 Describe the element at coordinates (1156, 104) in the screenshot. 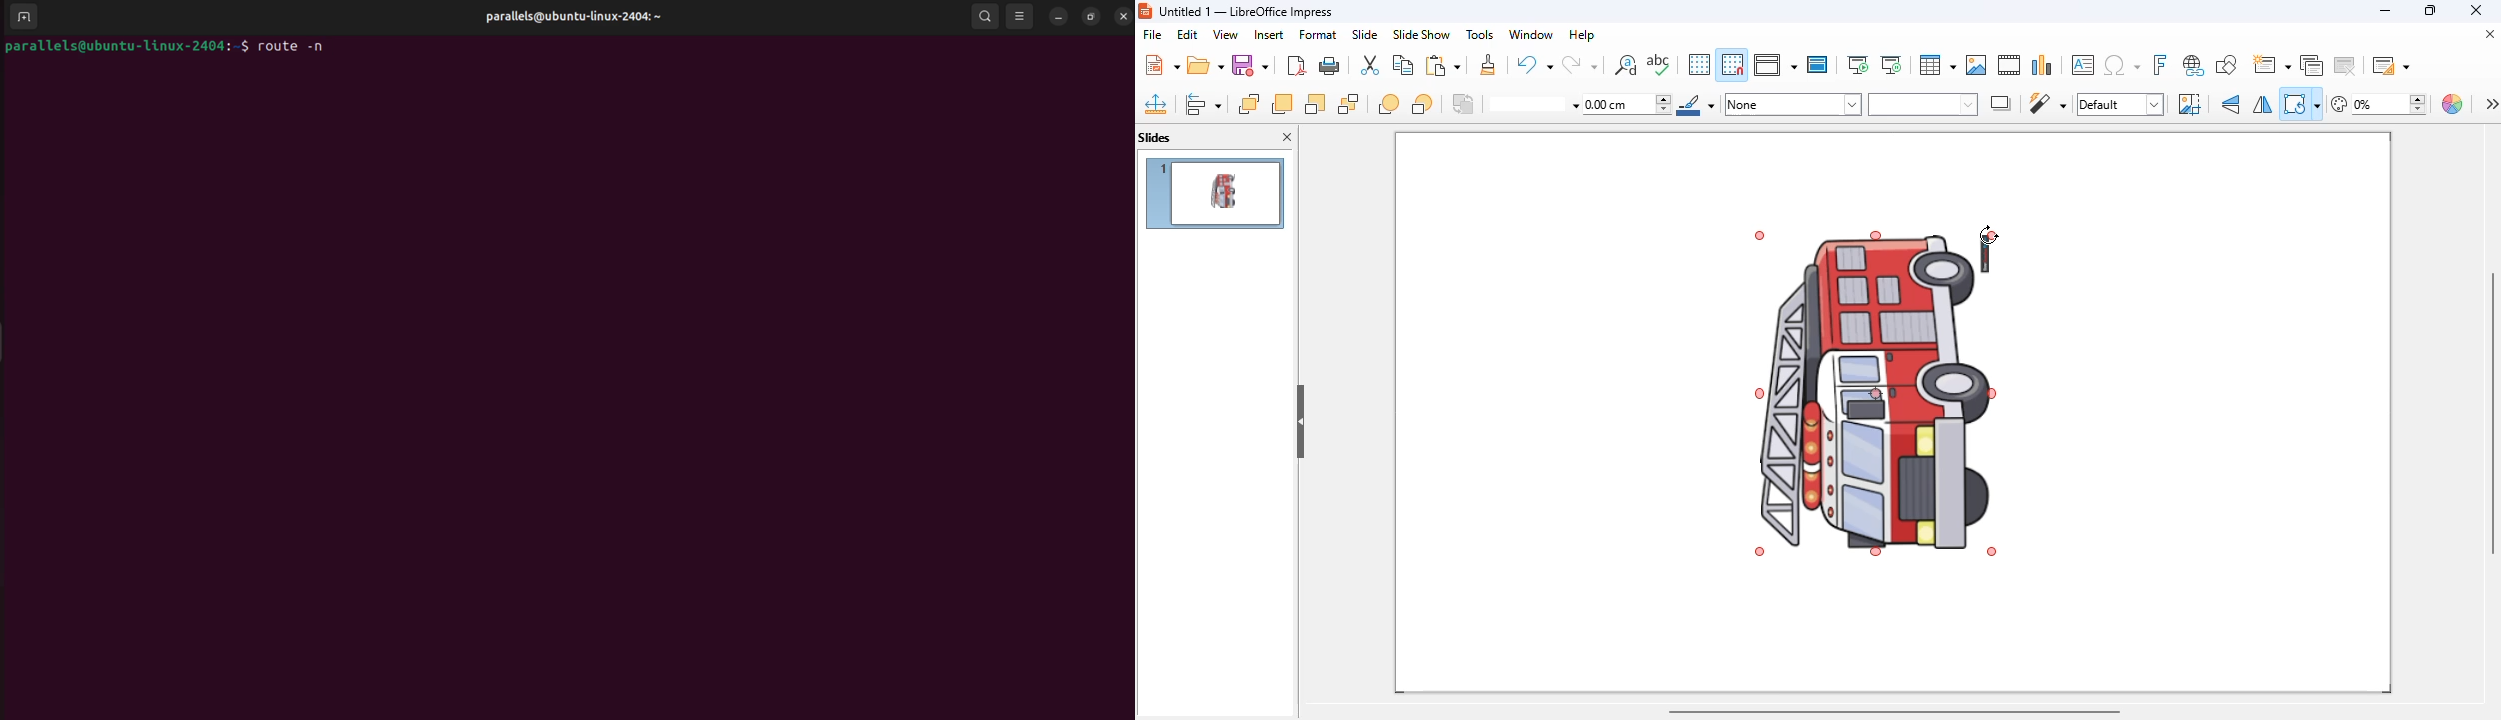

I see `position and size` at that location.